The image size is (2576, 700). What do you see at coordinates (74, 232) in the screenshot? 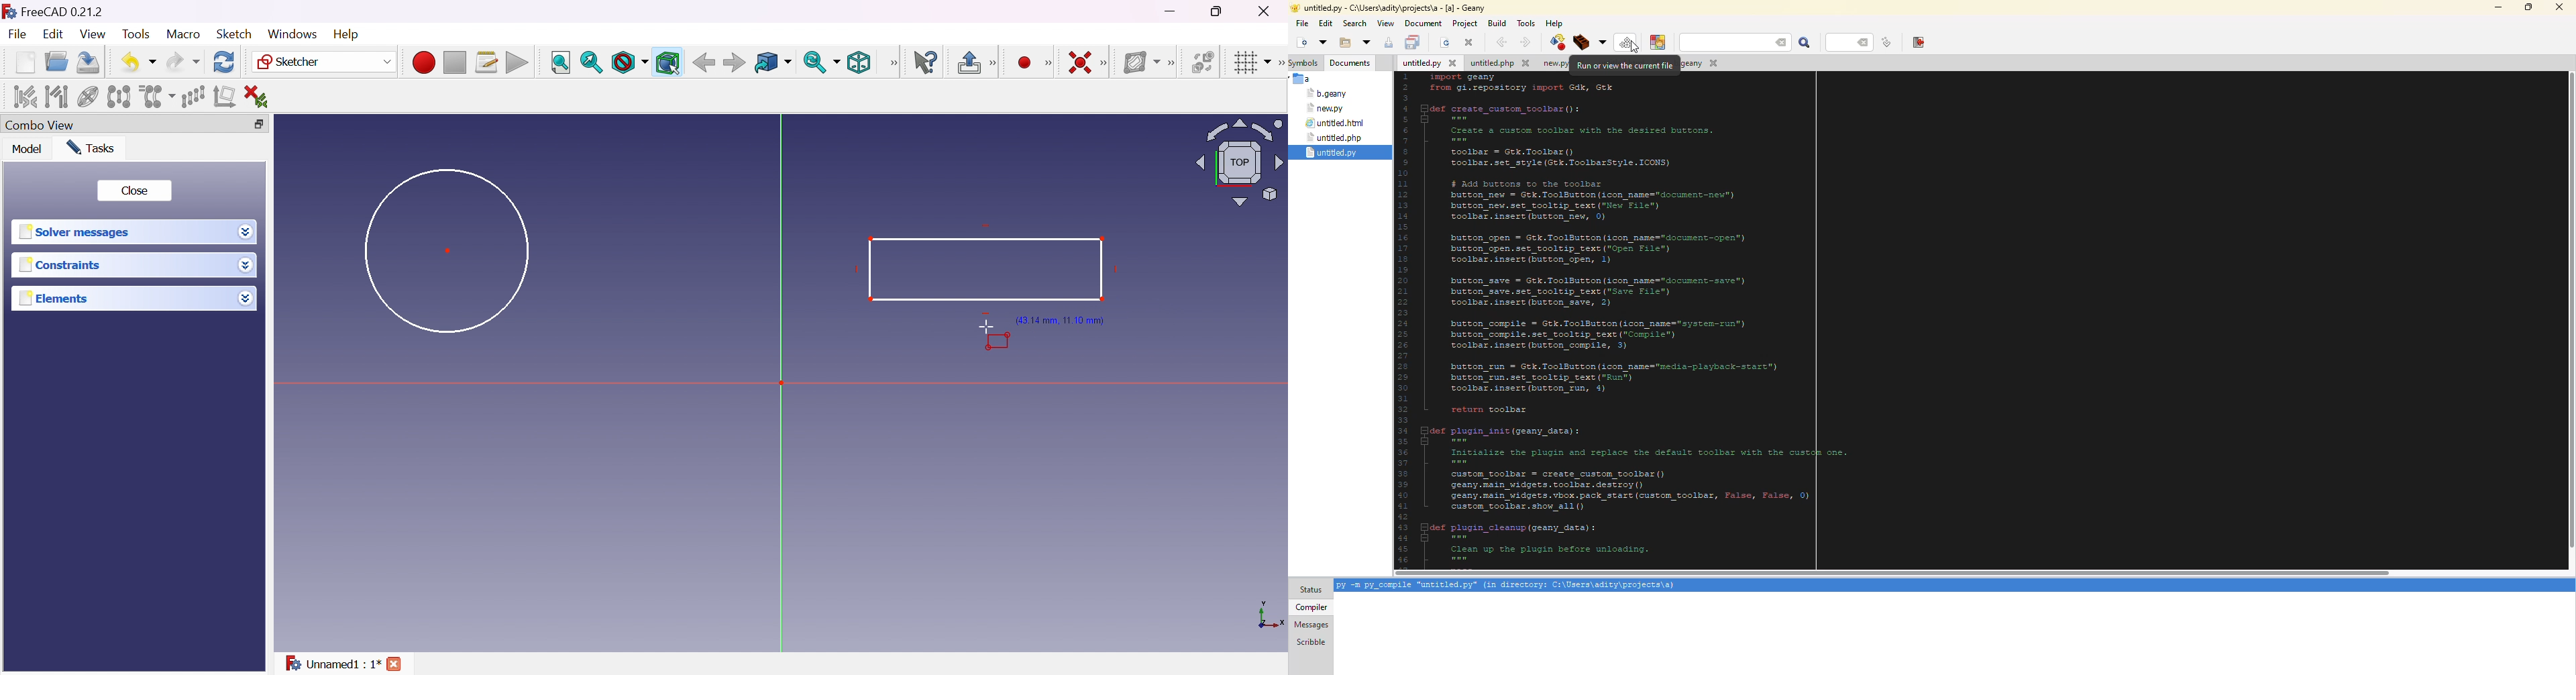
I see `Solver messages` at bounding box center [74, 232].